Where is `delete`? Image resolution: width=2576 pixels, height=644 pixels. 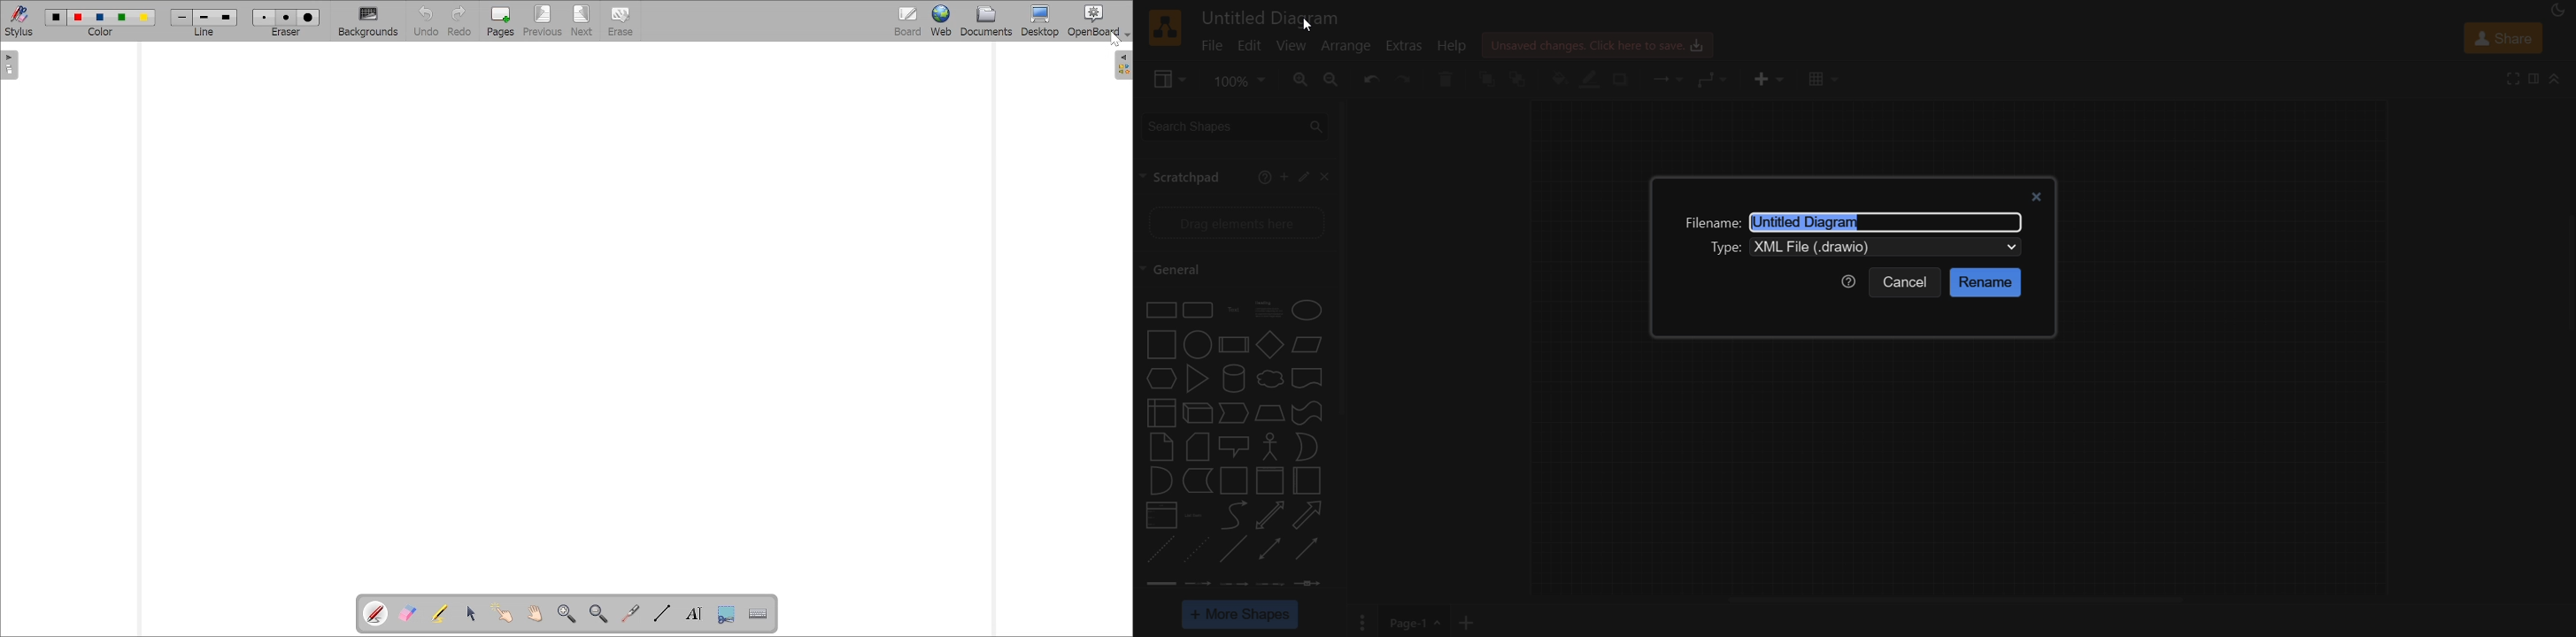
delete is located at coordinates (1450, 80).